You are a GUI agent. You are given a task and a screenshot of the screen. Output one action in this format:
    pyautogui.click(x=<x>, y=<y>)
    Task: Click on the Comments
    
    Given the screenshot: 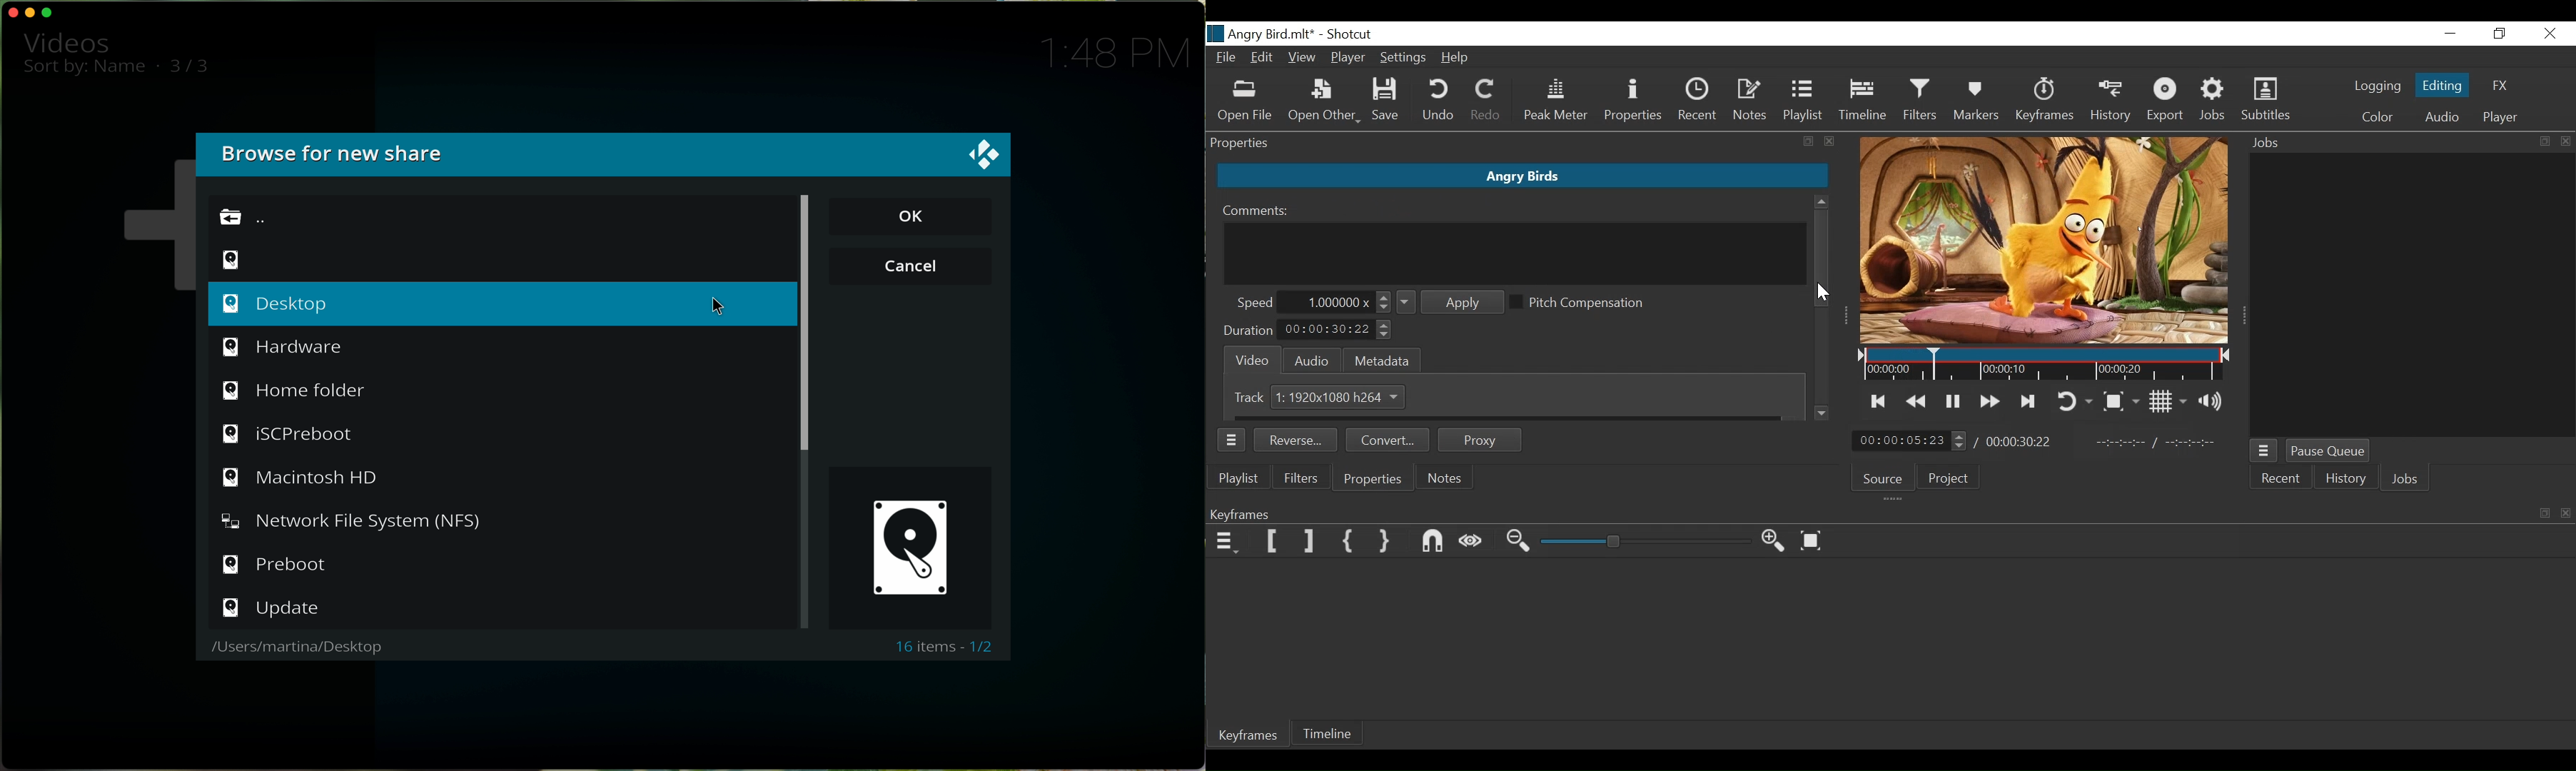 What is the action you would take?
    pyautogui.click(x=1258, y=211)
    